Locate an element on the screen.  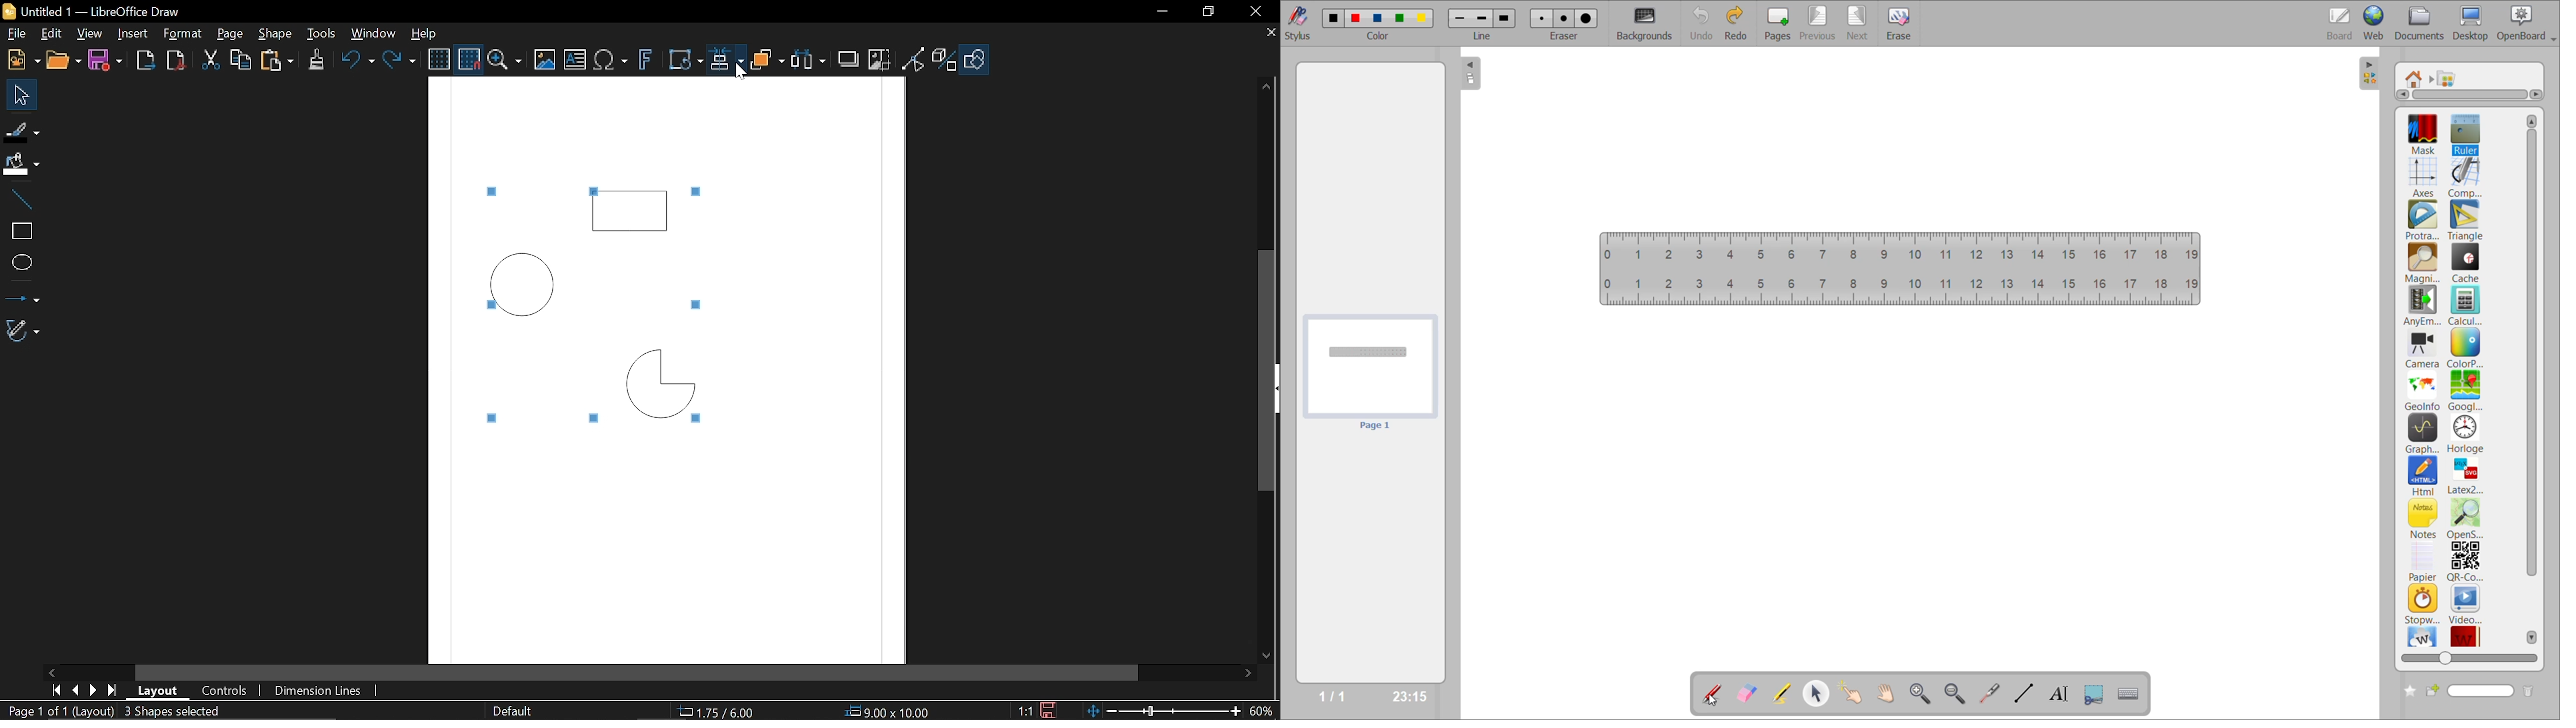
Insert text is located at coordinates (611, 61).